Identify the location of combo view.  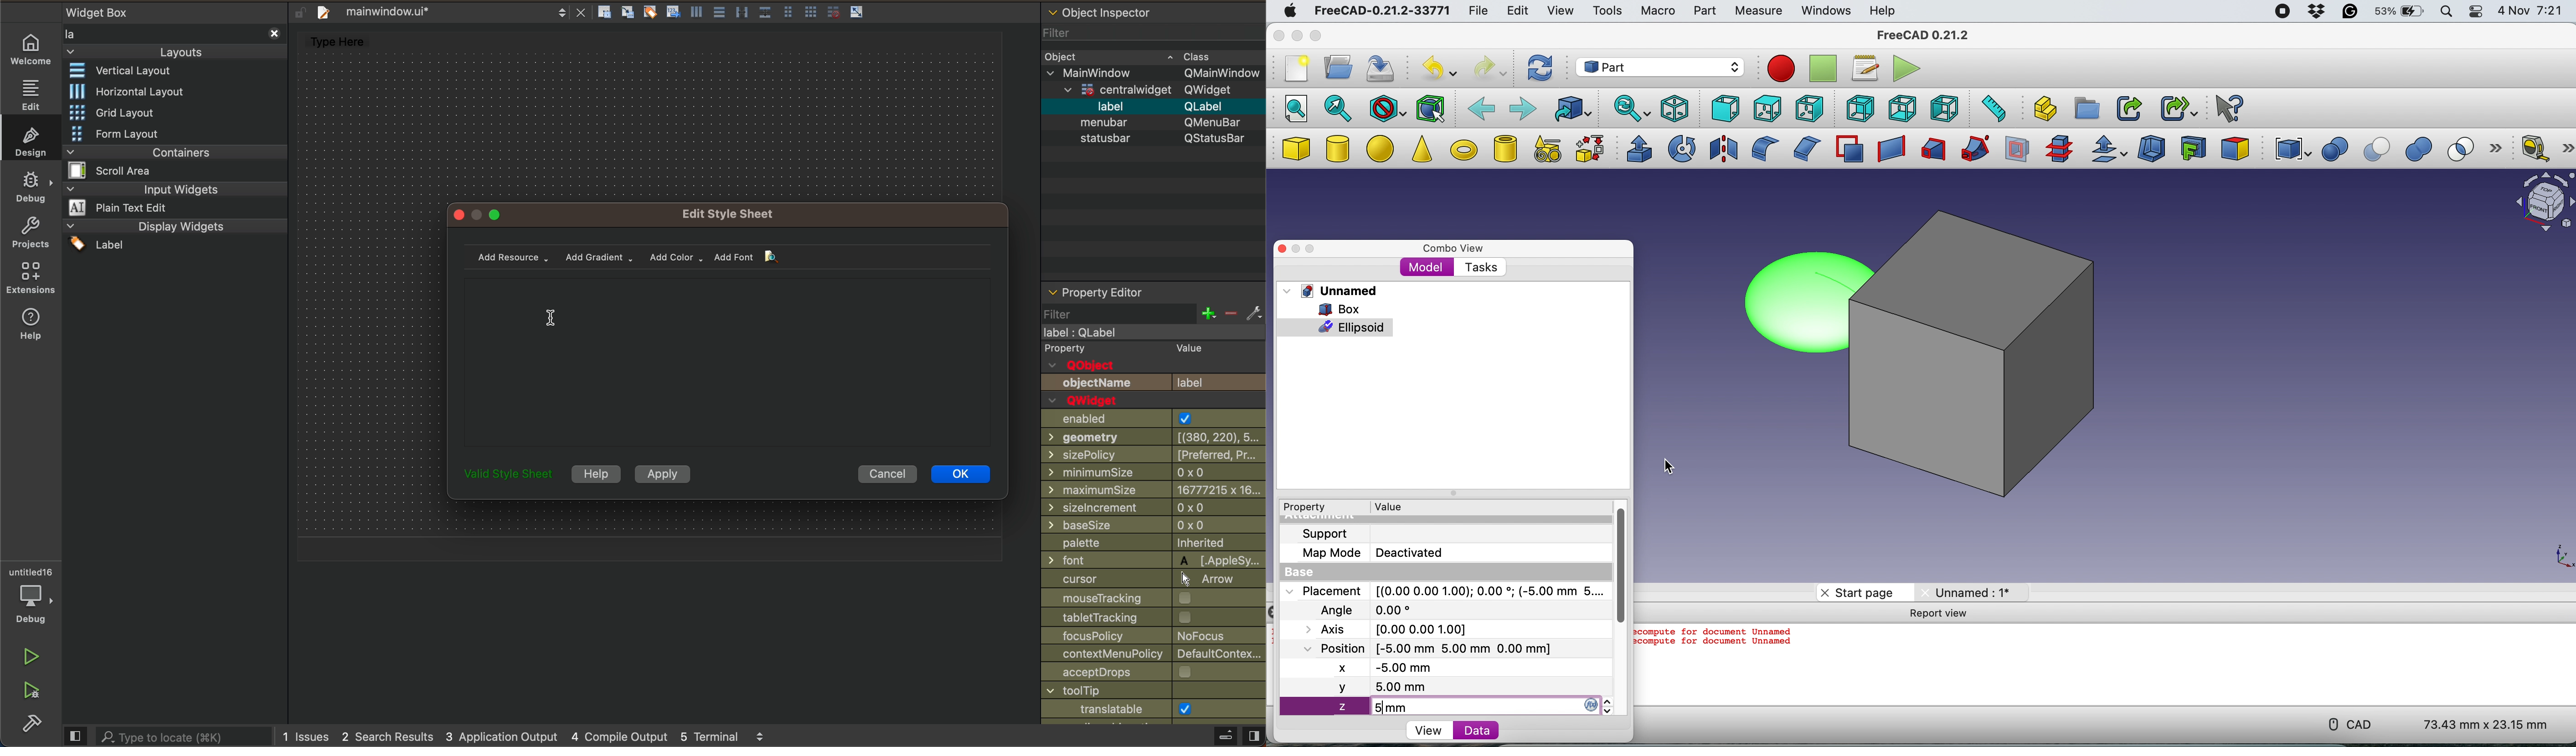
(1449, 245).